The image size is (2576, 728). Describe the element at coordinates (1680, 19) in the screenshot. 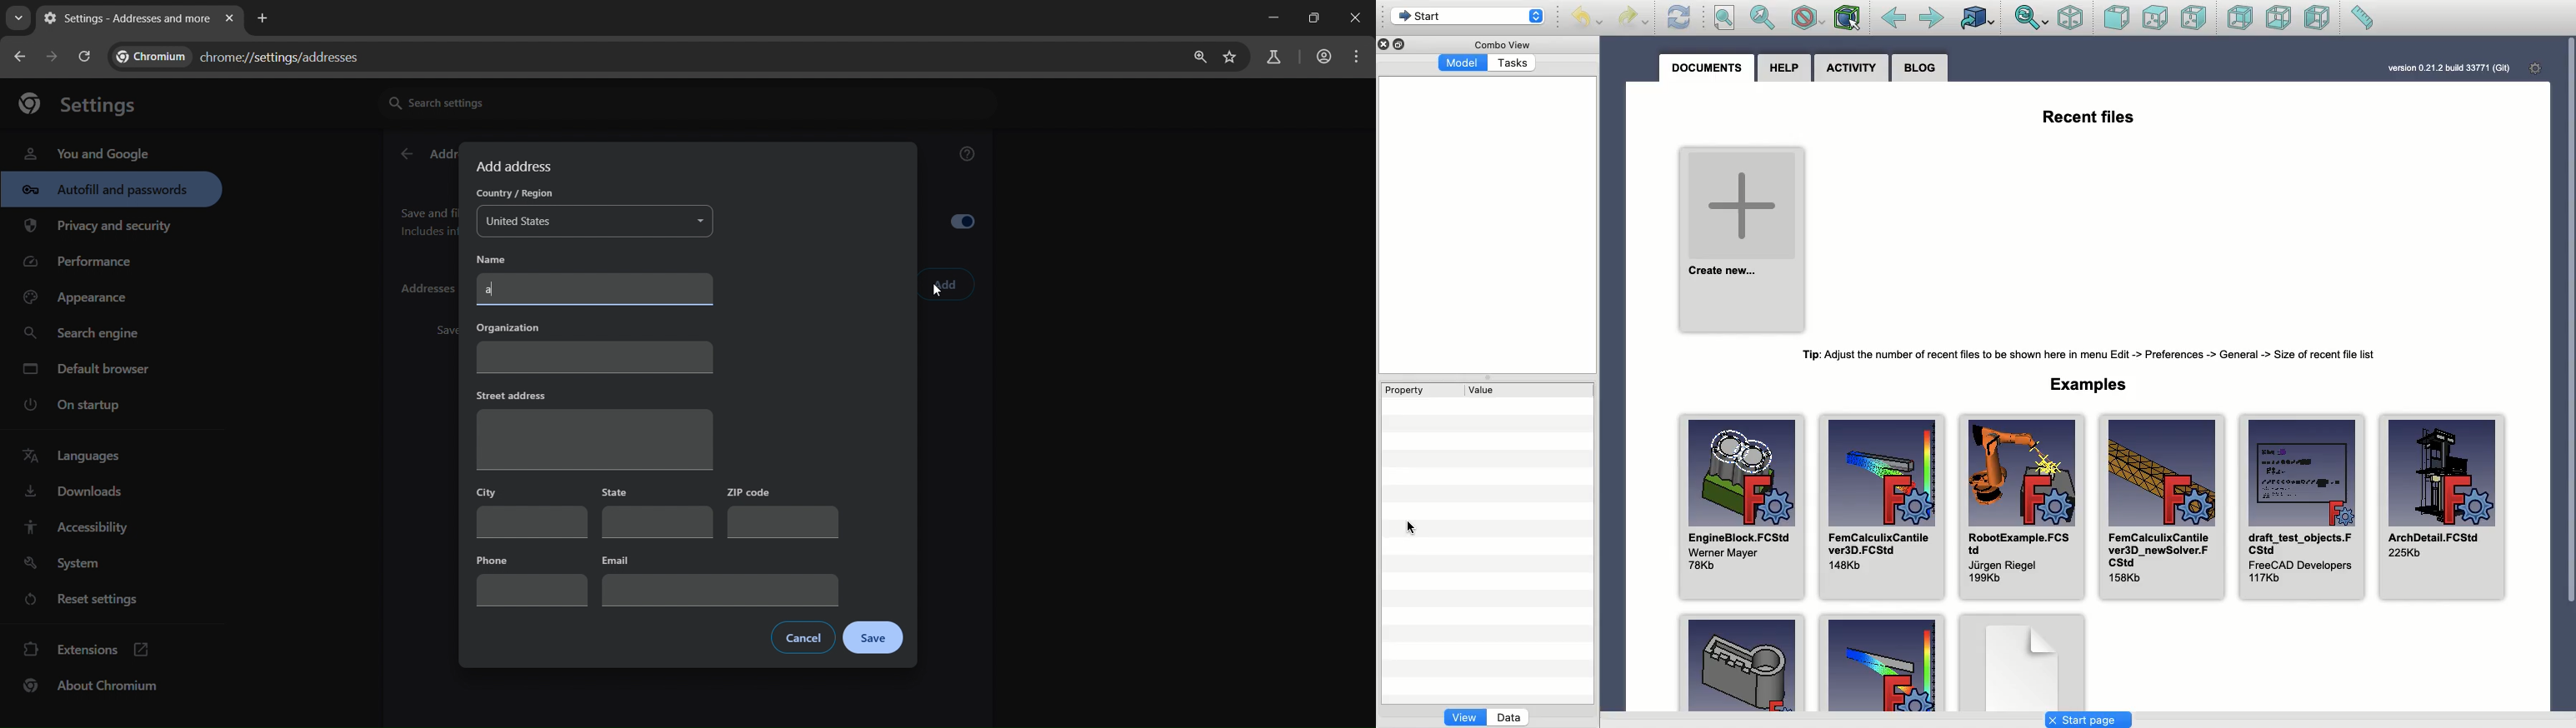

I see `Refresh` at that location.